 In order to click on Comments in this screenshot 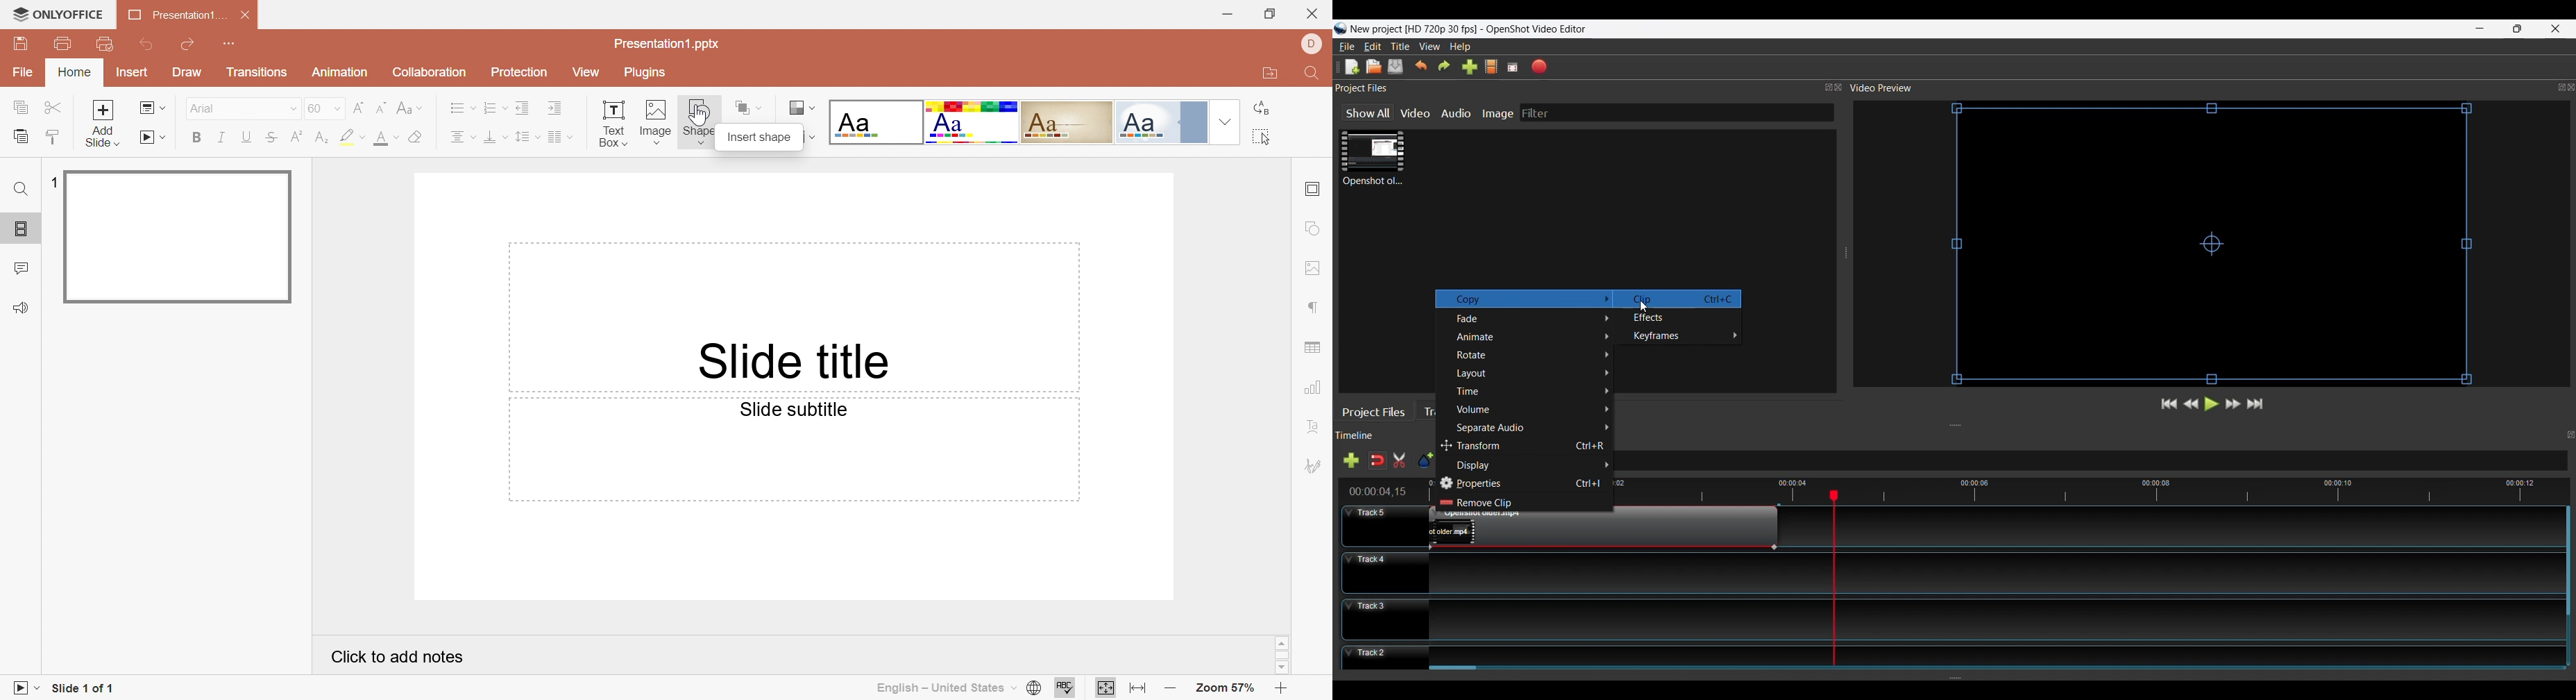, I will do `click(22, 267)`.